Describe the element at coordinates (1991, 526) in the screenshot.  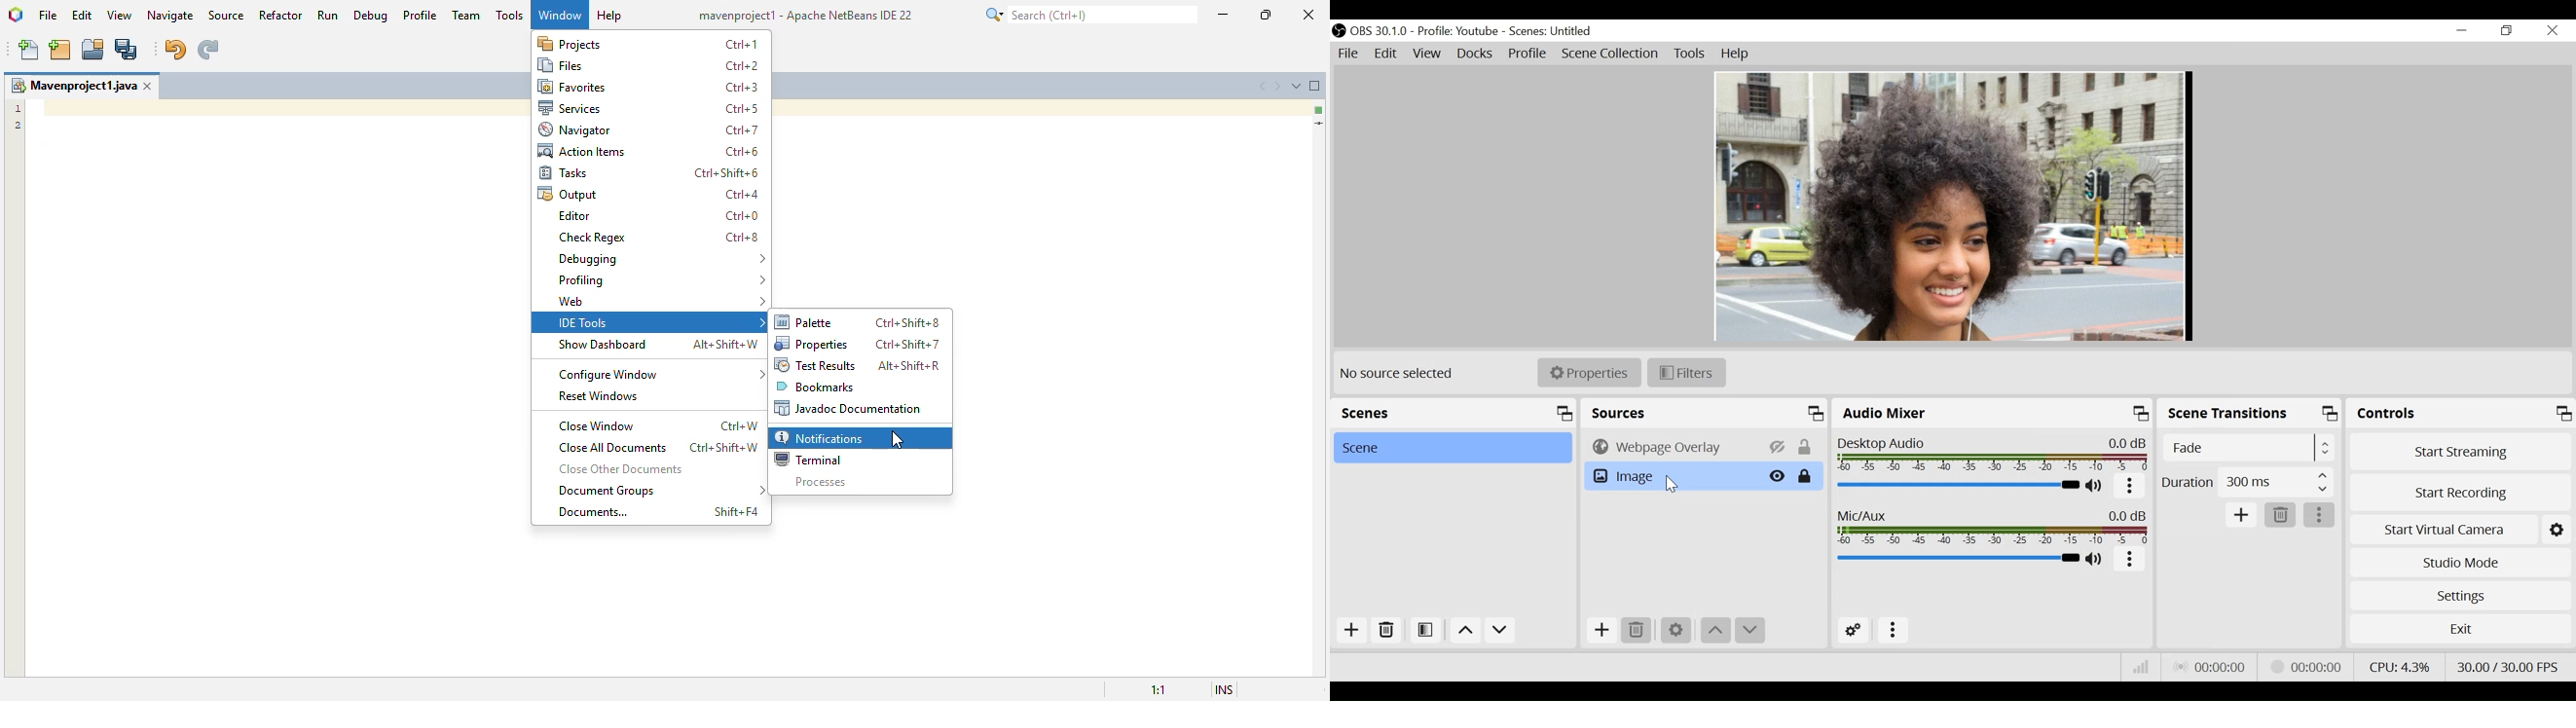
I see `Mic/Audio` at that location.